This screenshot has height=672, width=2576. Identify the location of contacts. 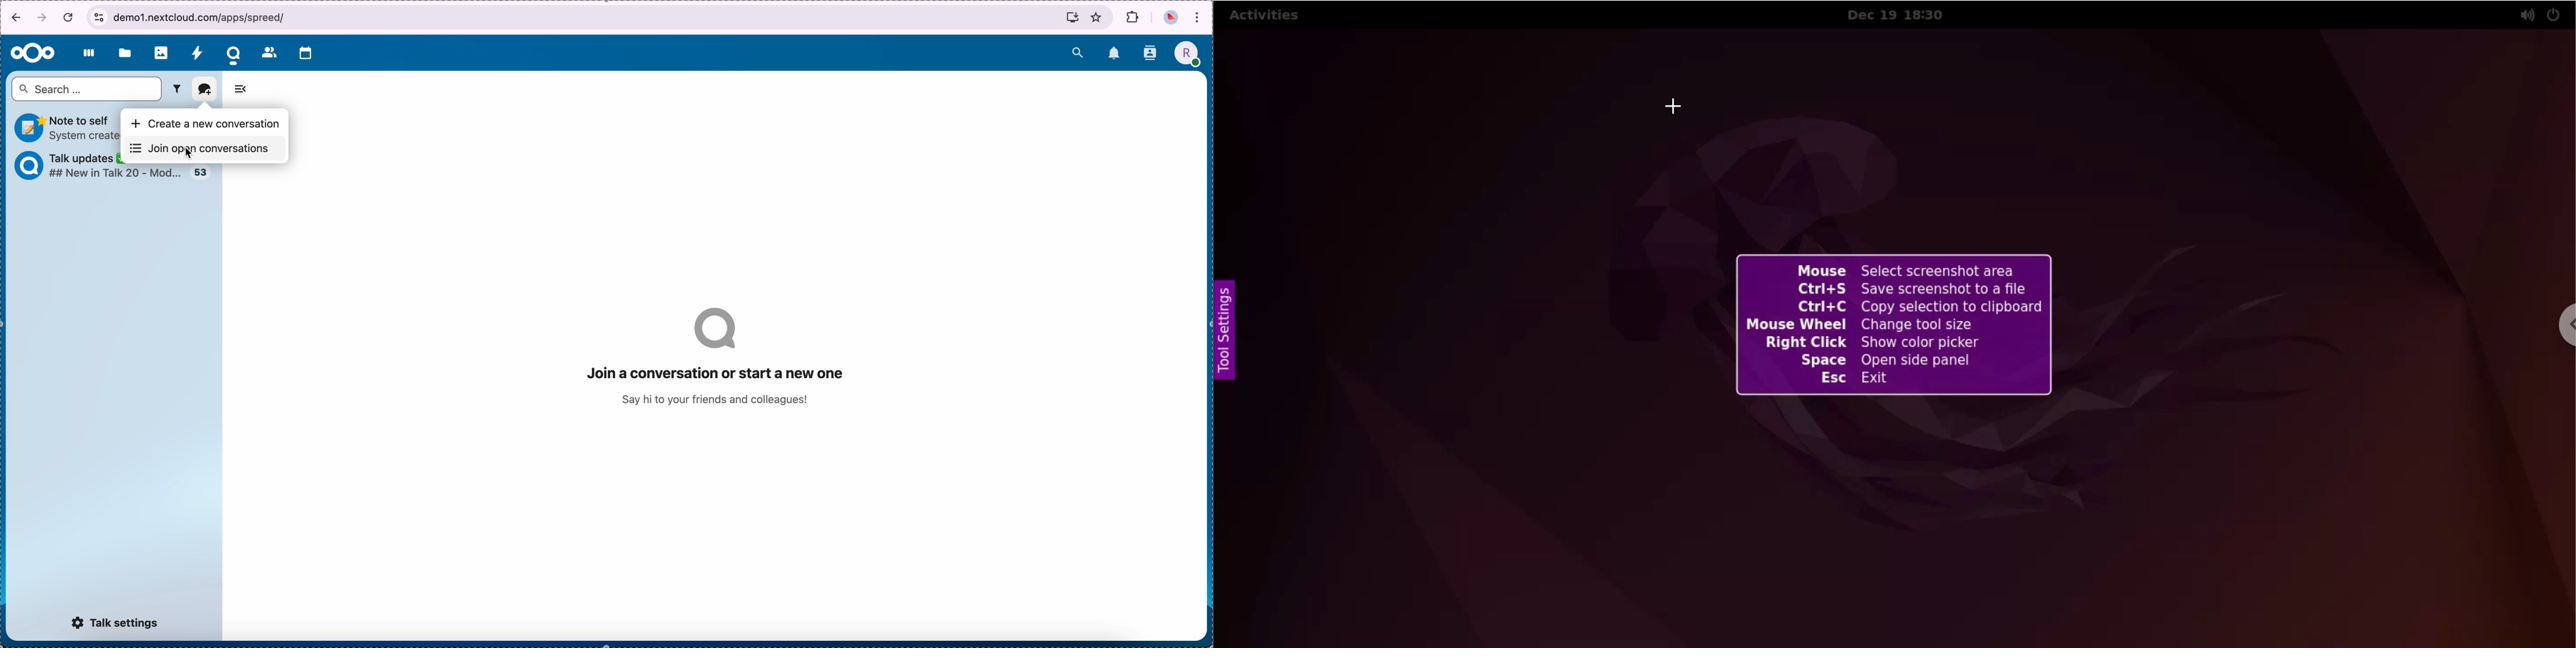
(1150, 53).